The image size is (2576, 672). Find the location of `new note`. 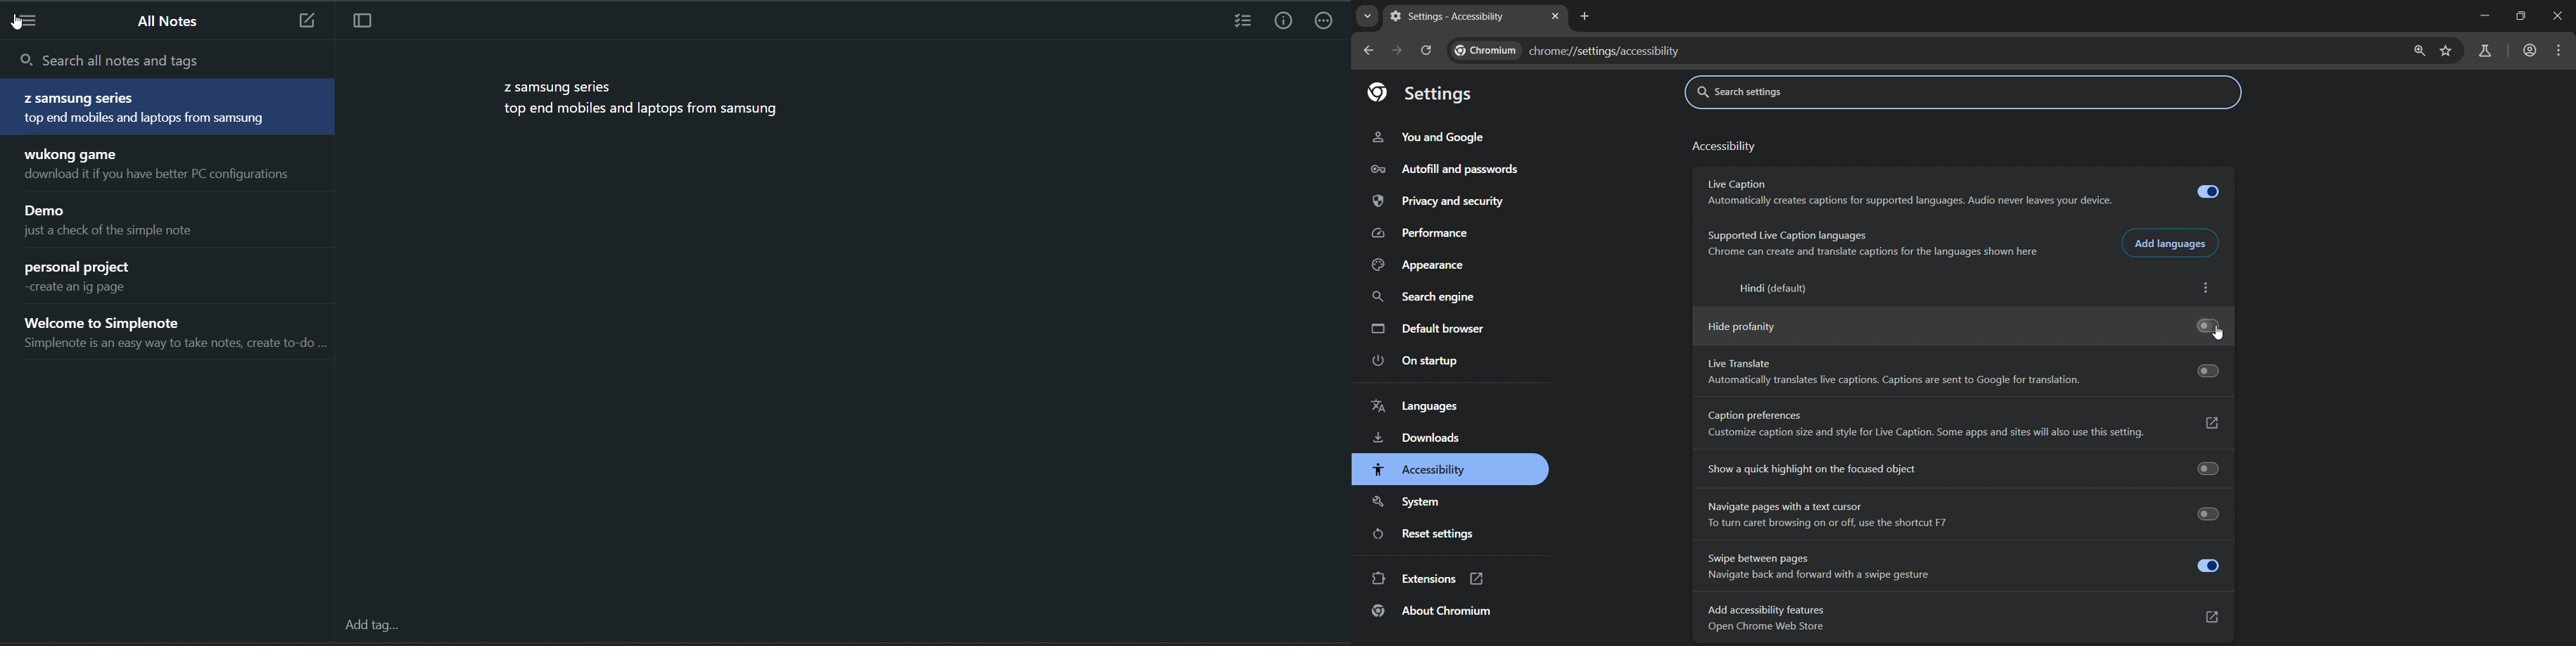

new note is located at coordinates (304, 20).